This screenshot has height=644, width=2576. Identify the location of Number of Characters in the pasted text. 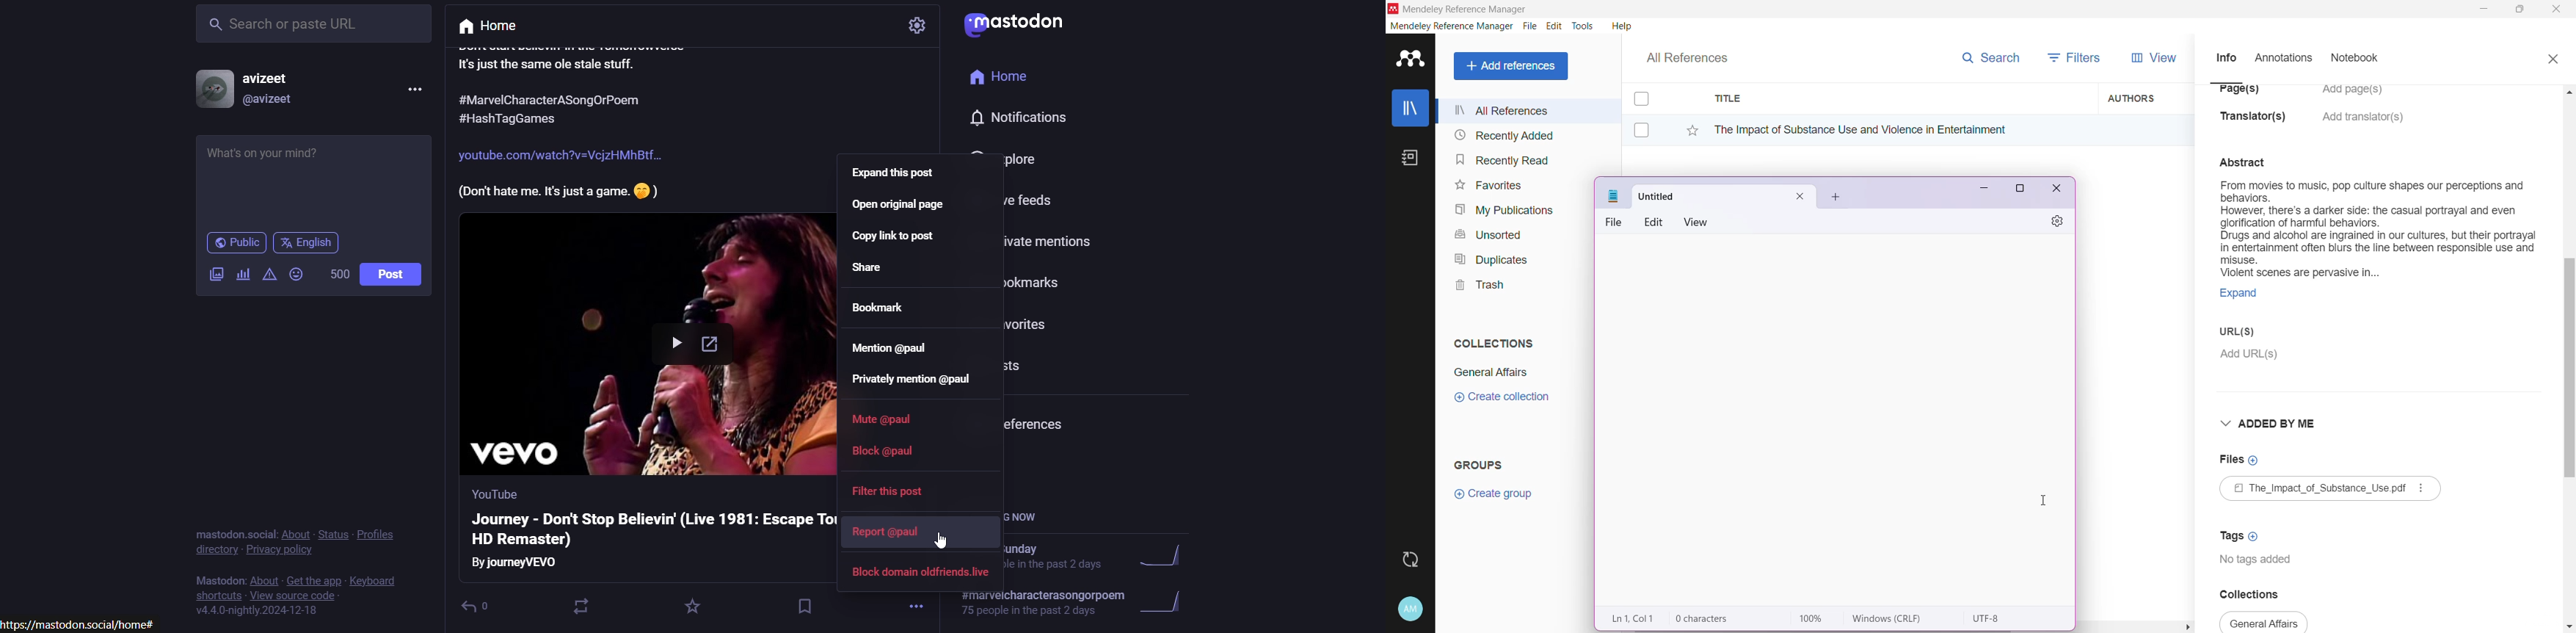
(1718, 619).